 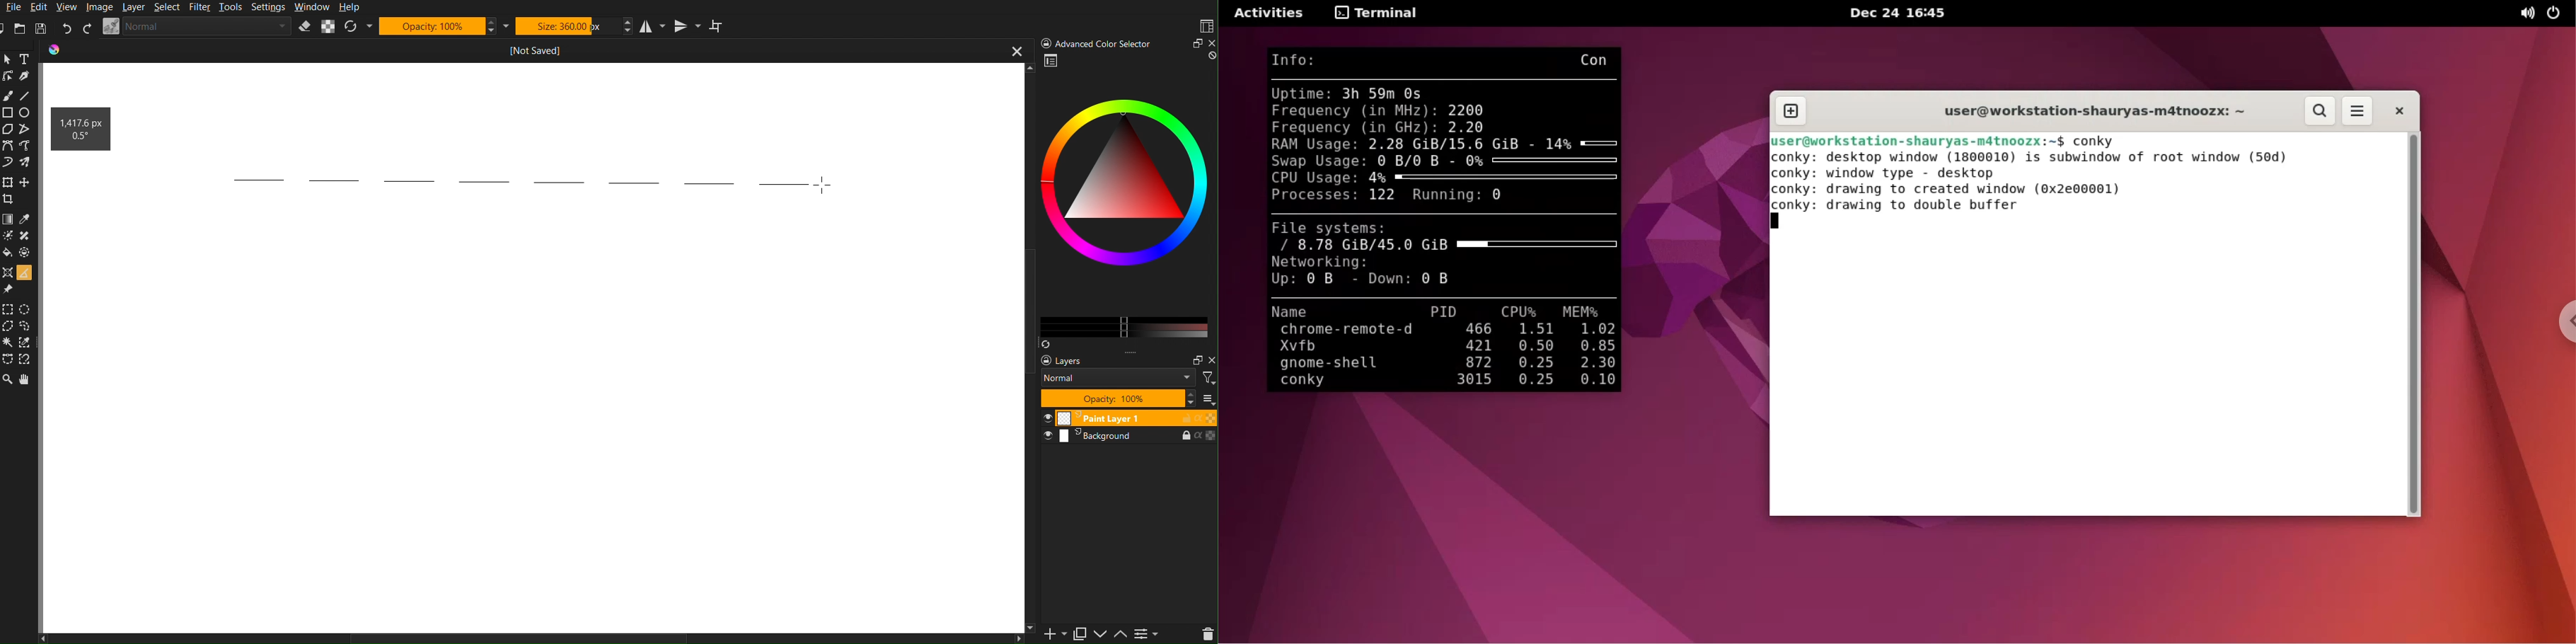 I want to click on Refresh, so click(x=357, y=27).